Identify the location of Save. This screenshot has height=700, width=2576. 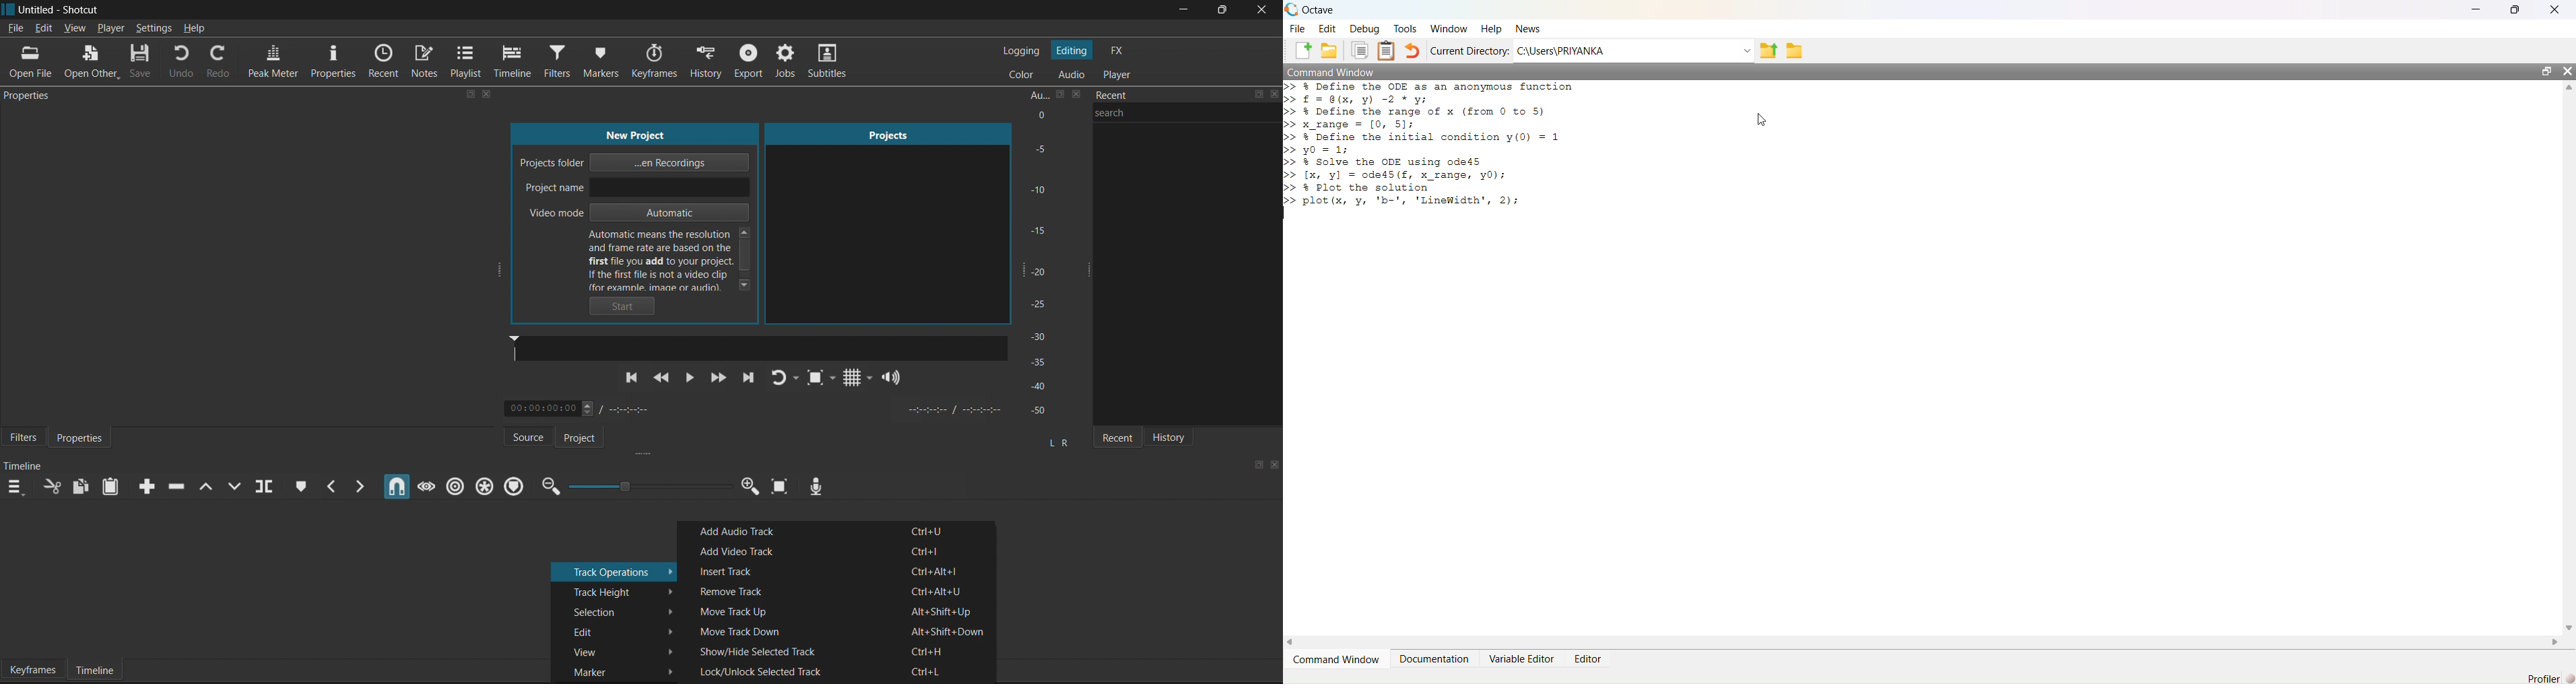
(142, 63).